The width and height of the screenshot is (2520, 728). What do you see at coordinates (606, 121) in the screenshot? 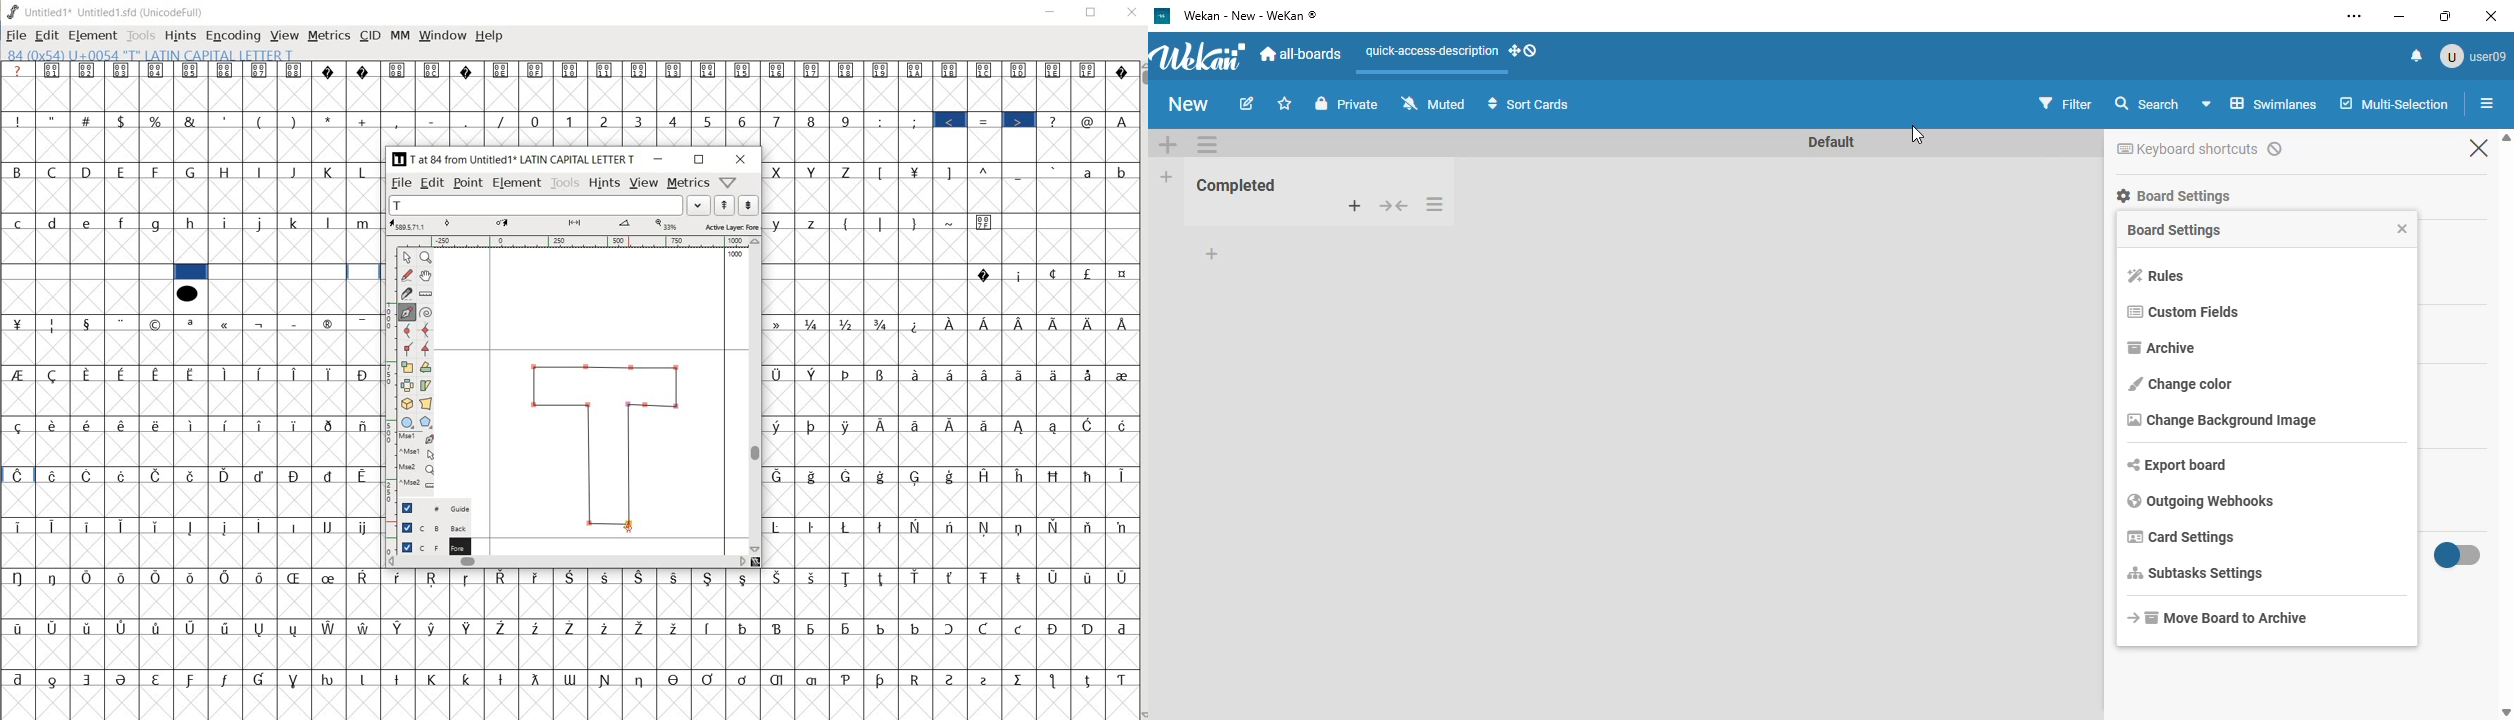
I see `2` at bounding box center [606, 121].